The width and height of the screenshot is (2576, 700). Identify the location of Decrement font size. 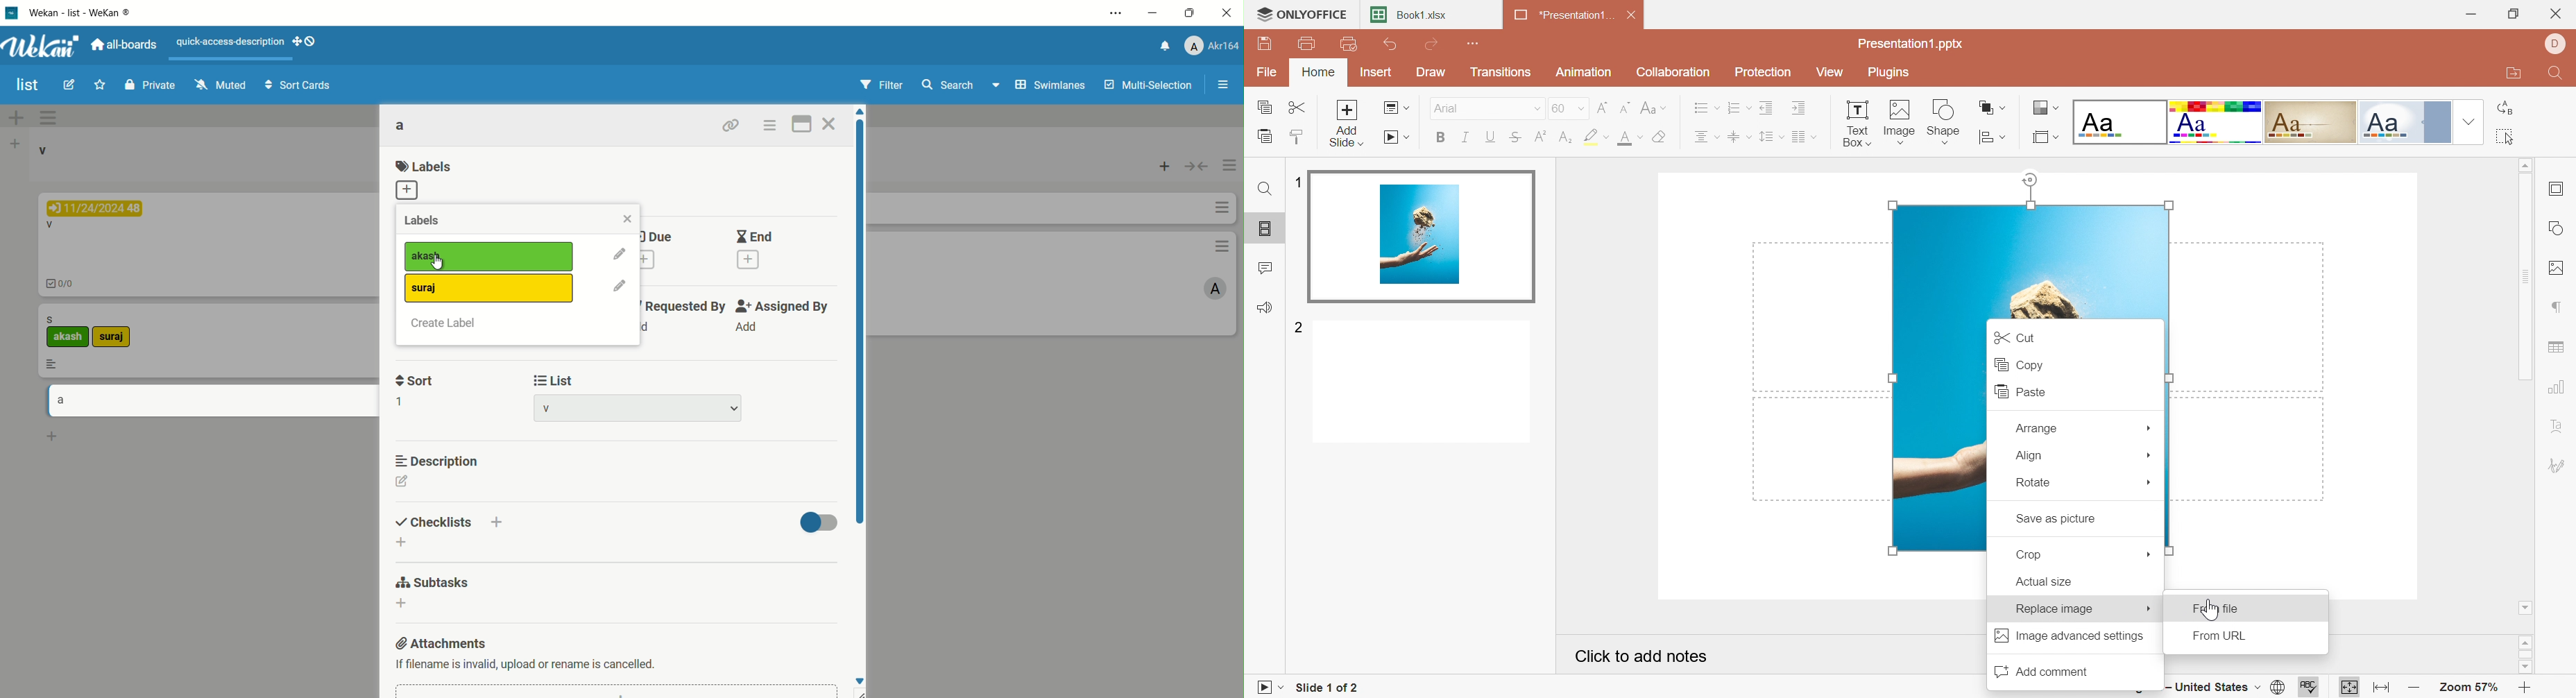
(1626, 105).